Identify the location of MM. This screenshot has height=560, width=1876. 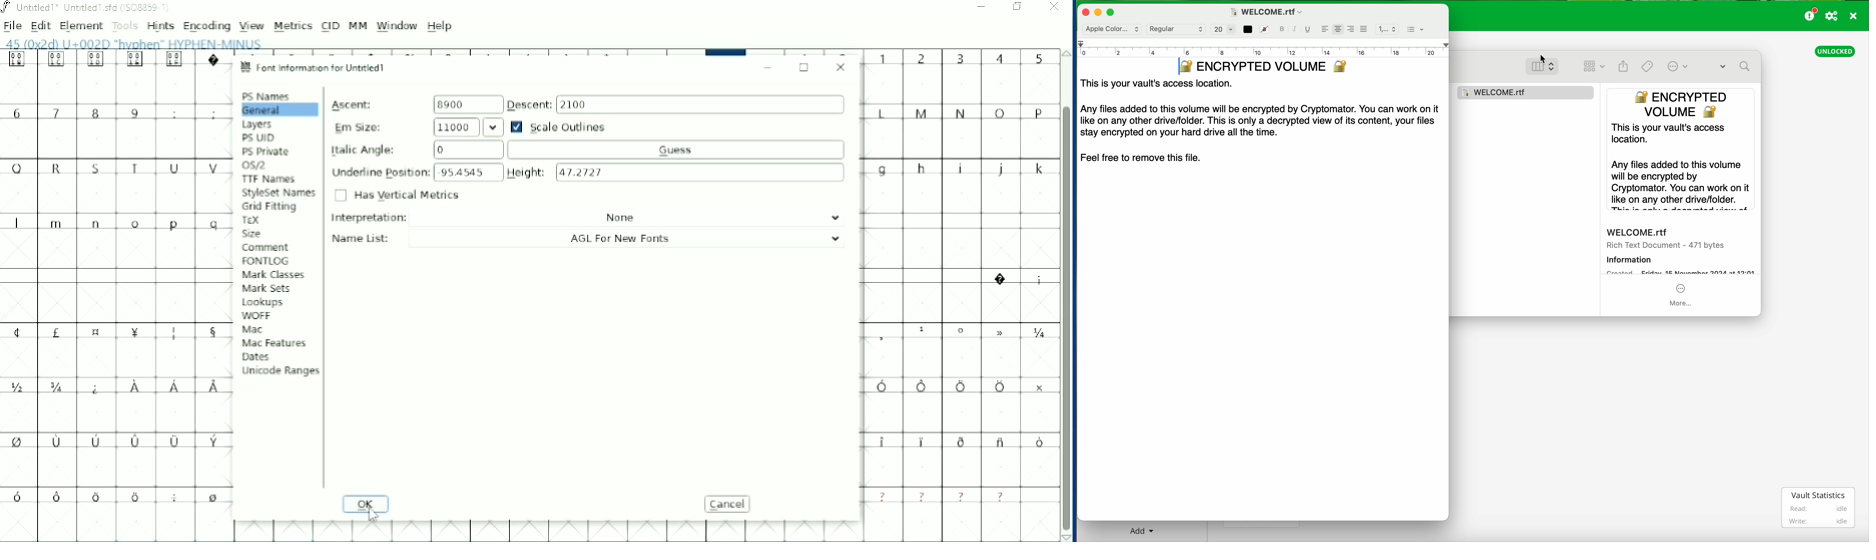
(358, 26).